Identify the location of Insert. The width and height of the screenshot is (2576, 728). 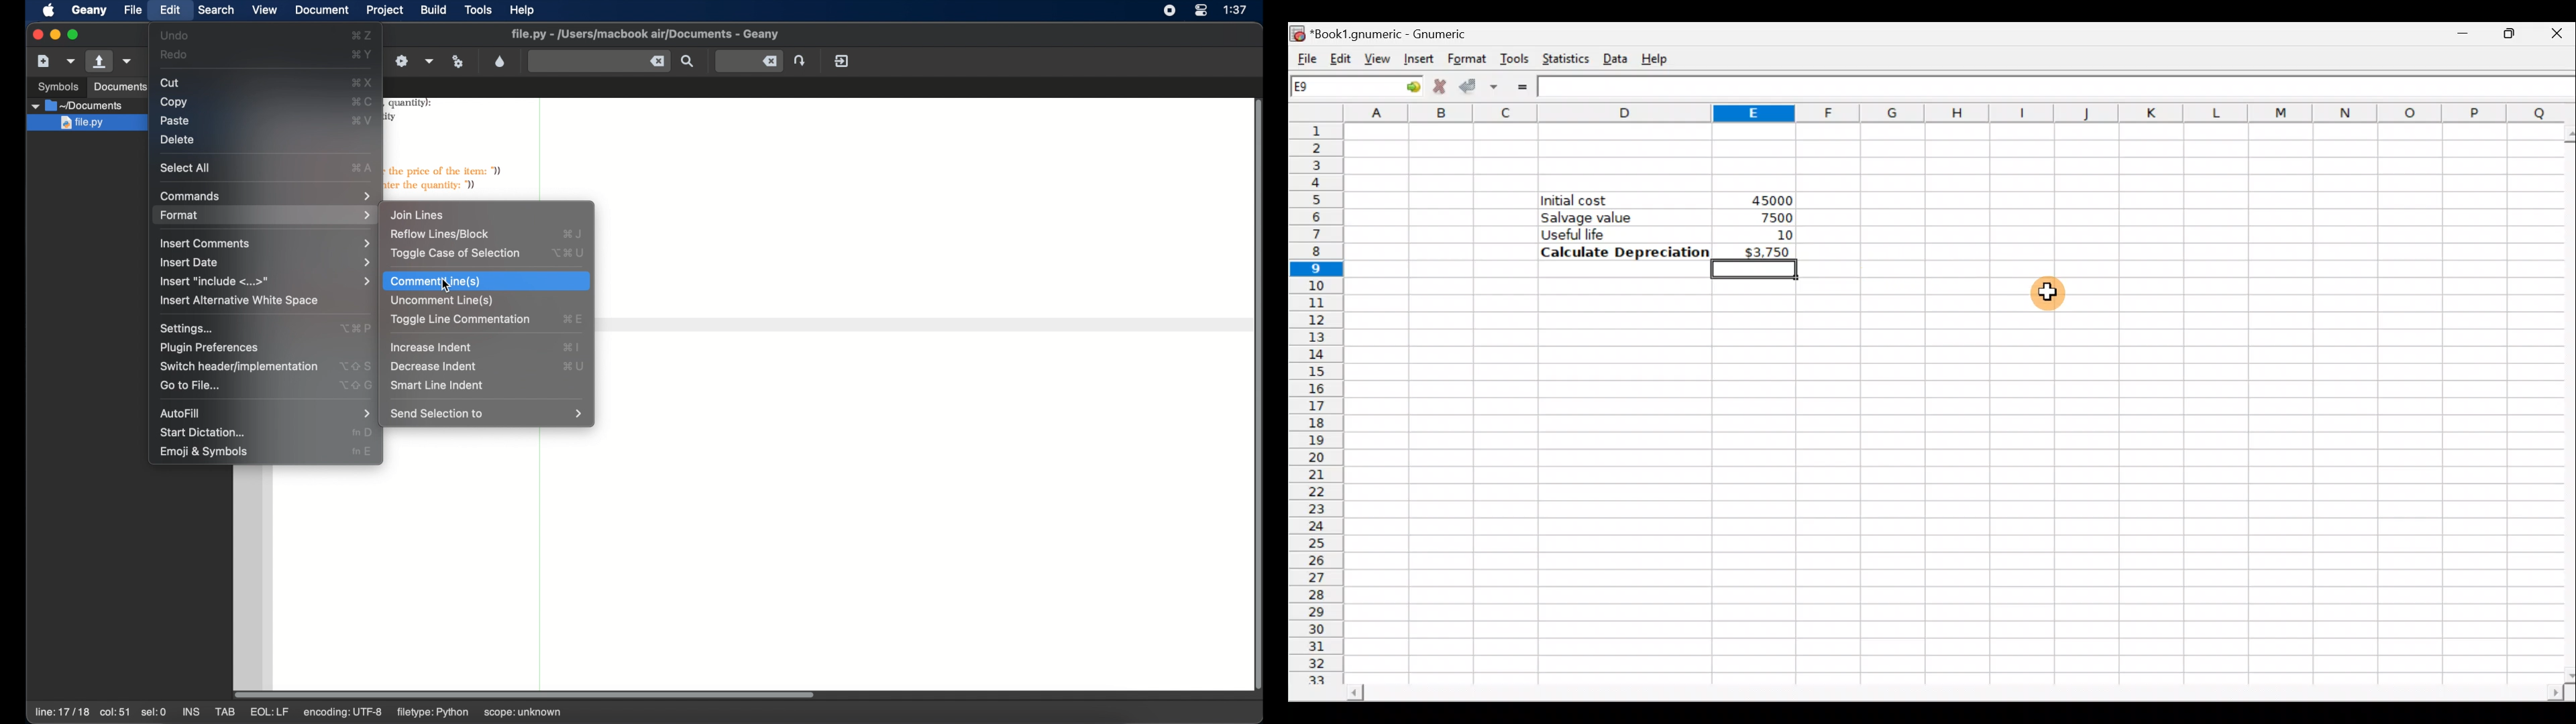
(1417, 59).